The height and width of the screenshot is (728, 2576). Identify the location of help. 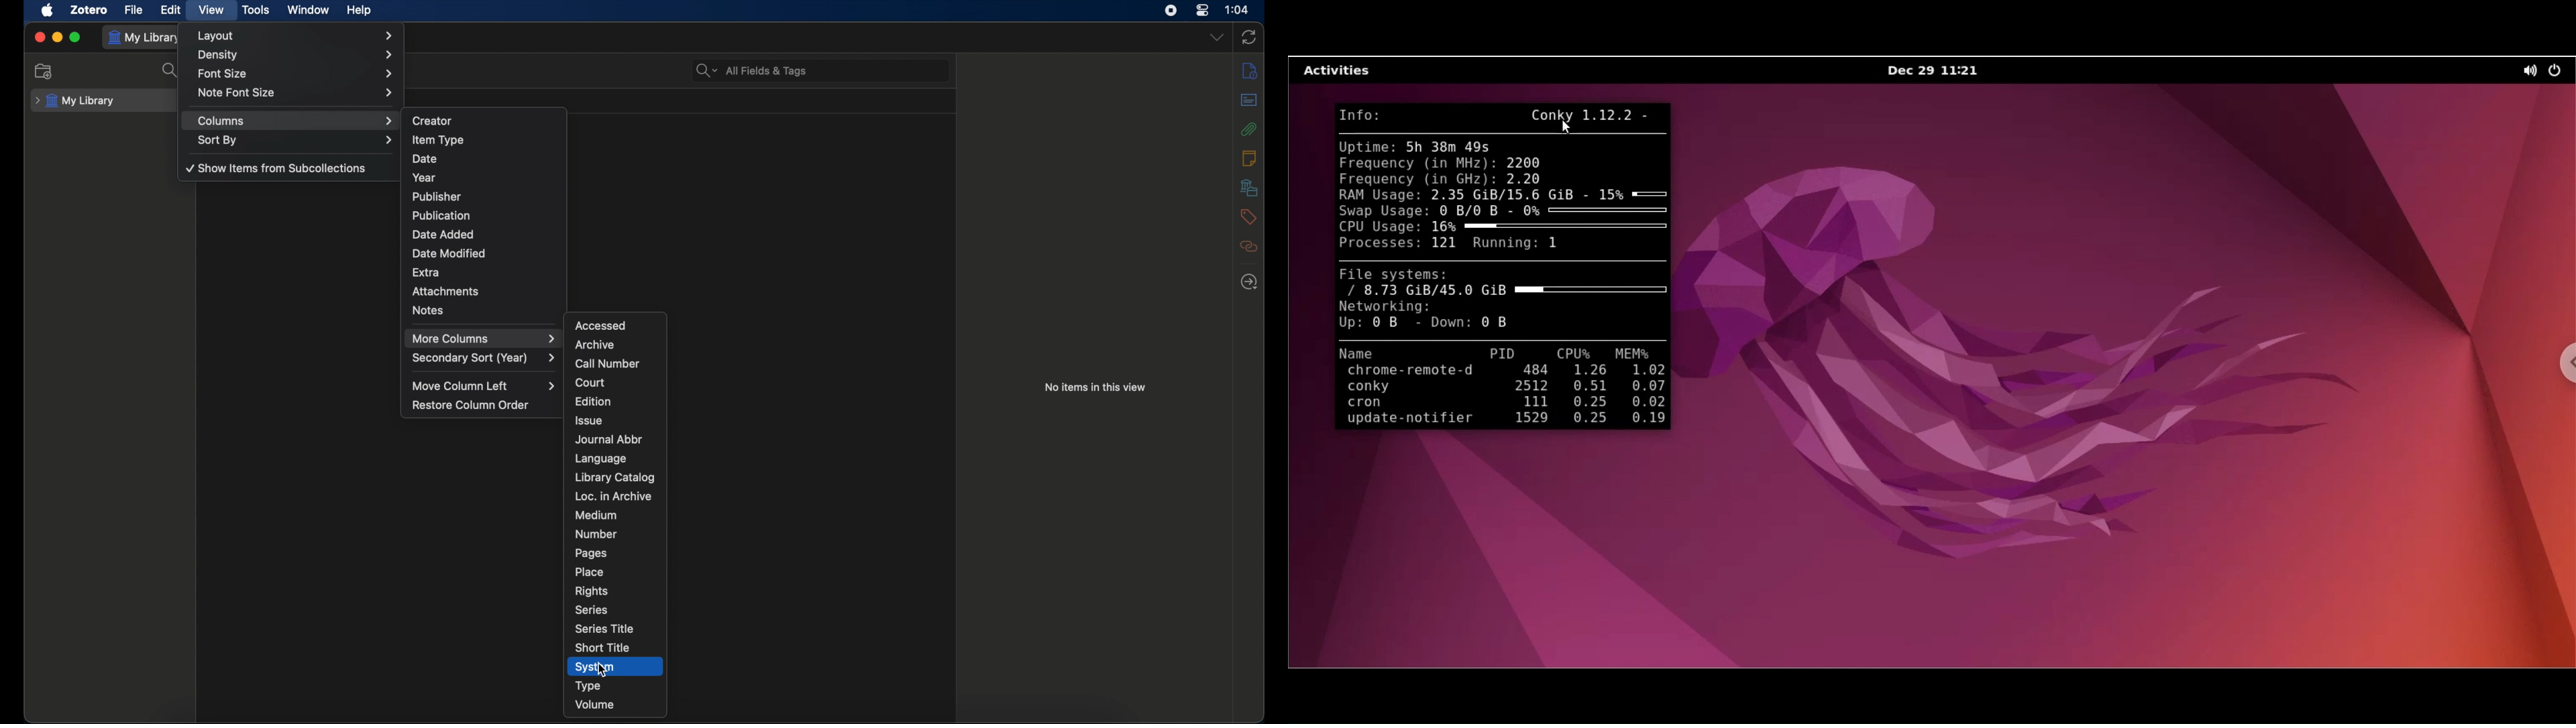
(359, 11).